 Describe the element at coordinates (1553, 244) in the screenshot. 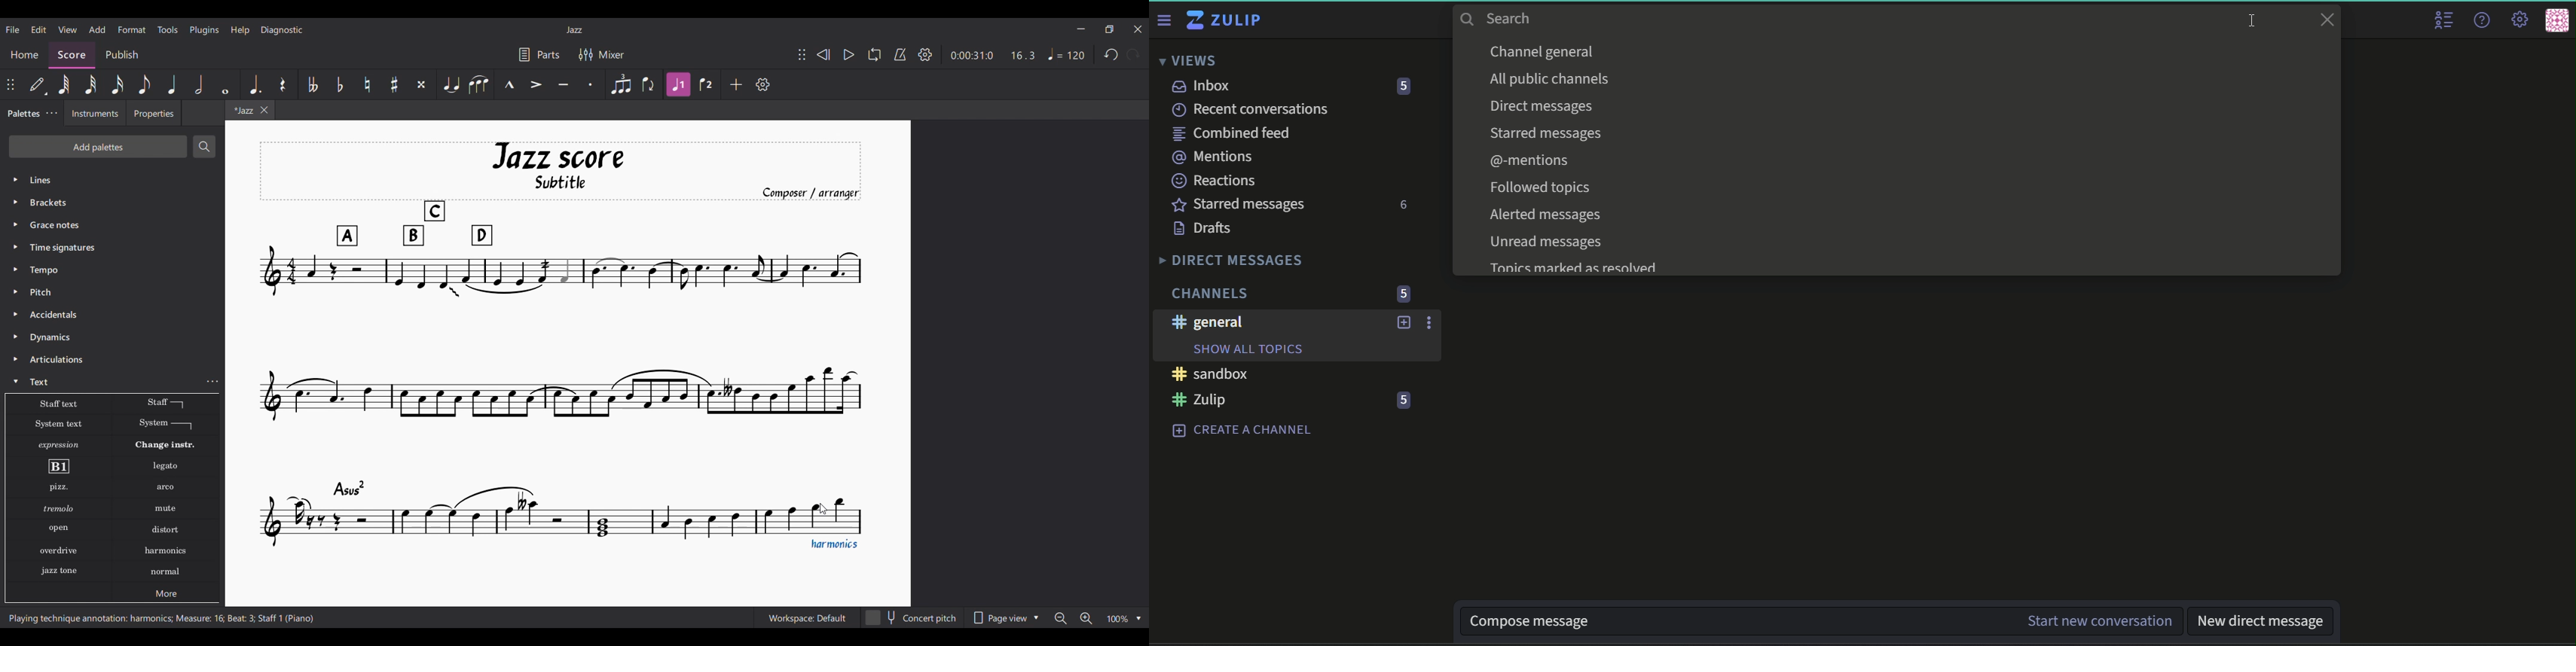

I see `text` at that location.